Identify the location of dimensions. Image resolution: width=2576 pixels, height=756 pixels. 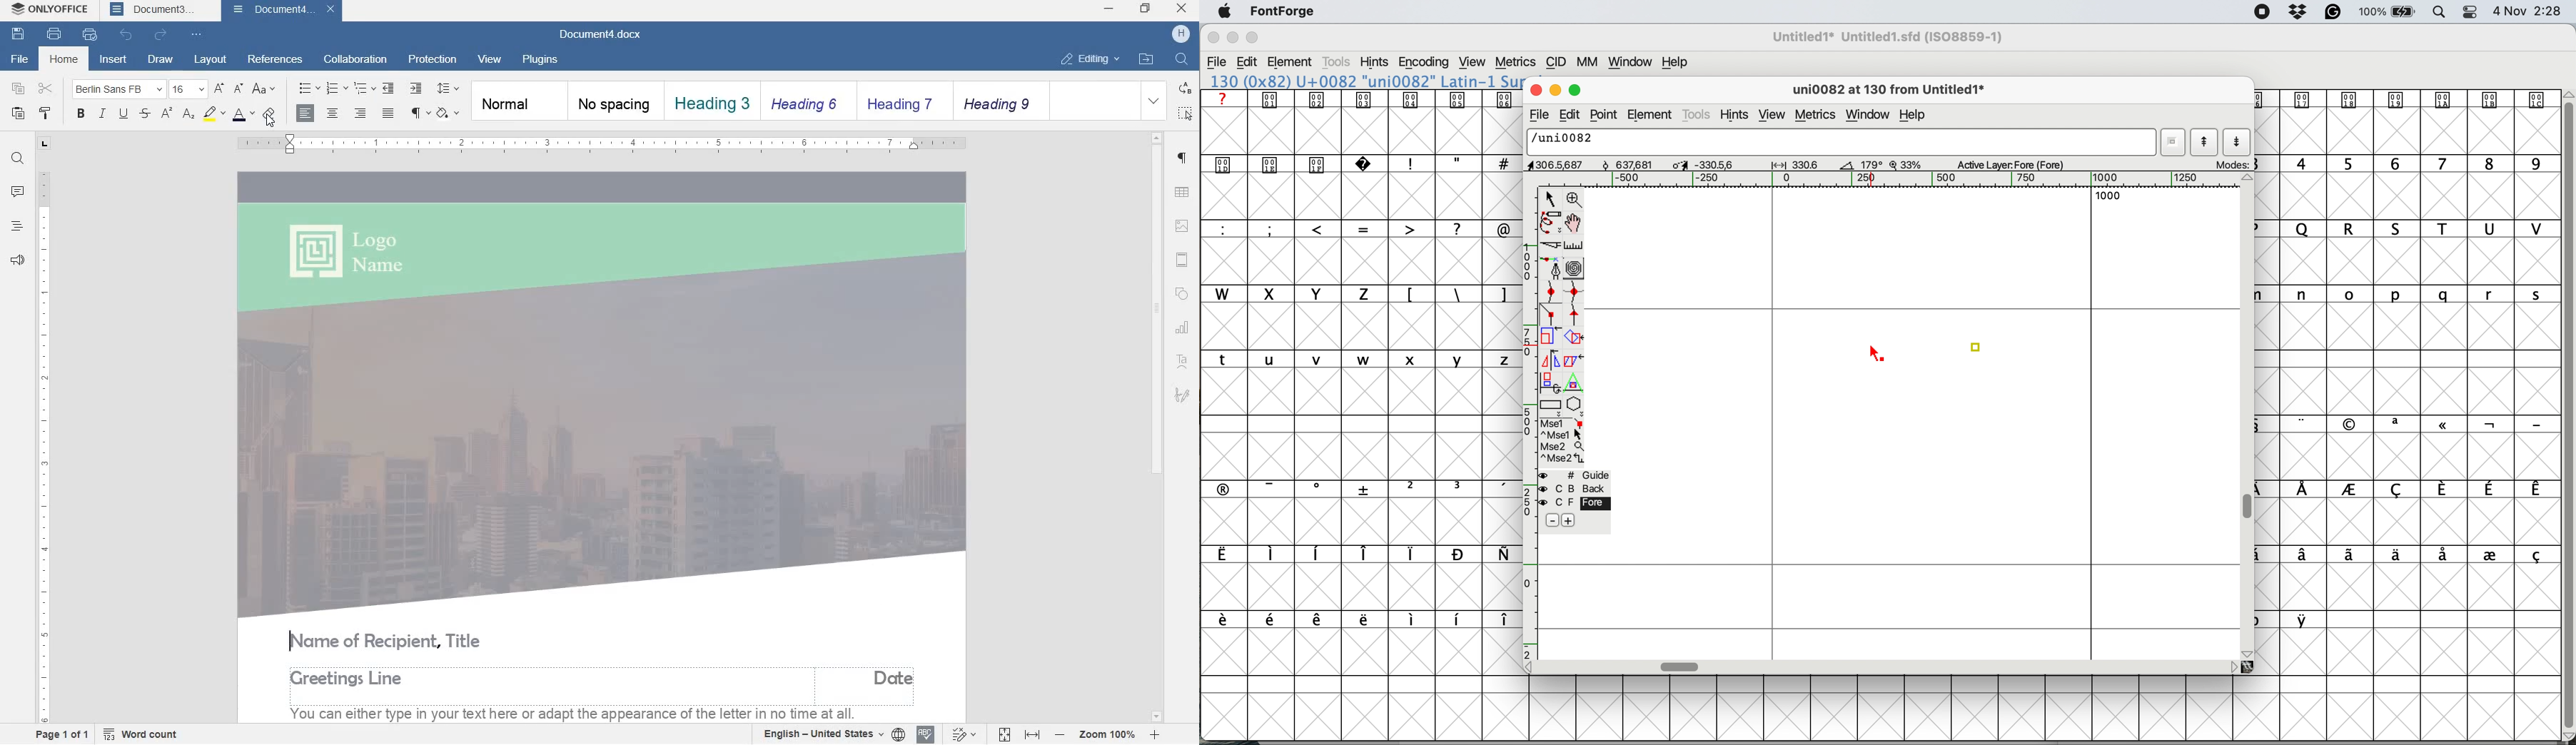
(1704, 164).